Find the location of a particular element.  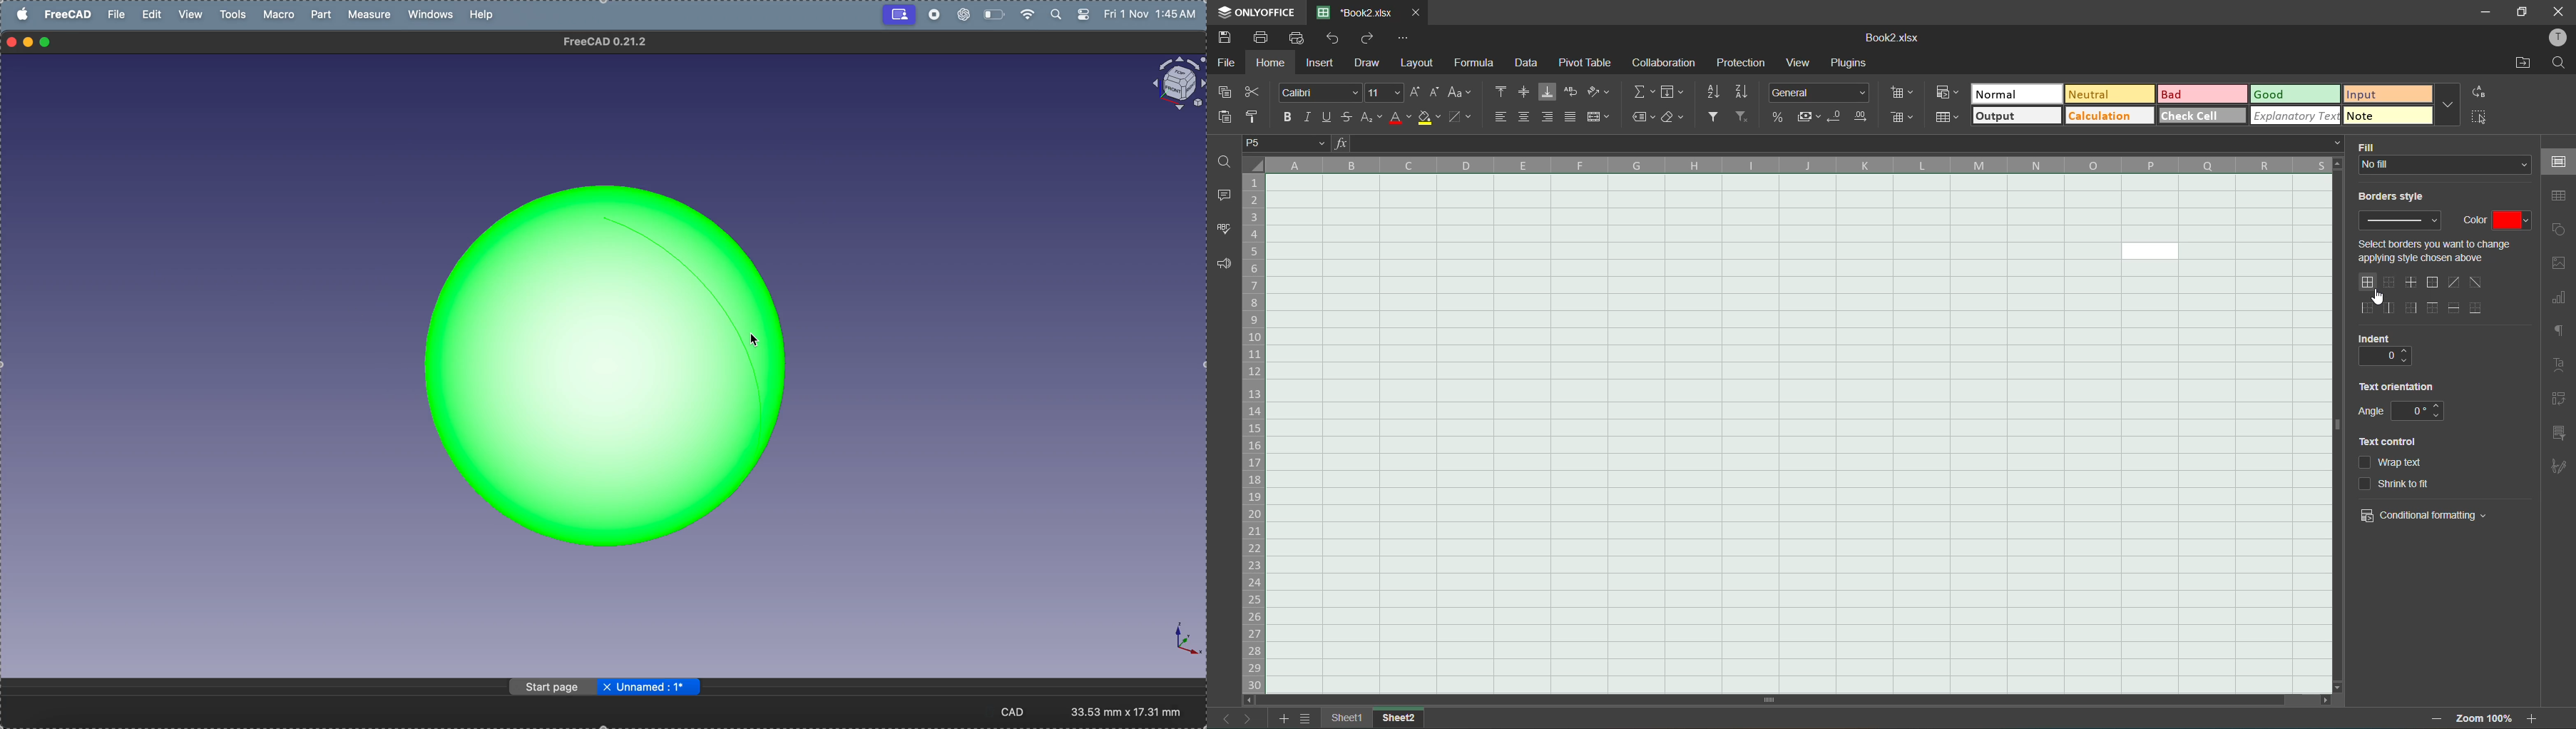

profile is located at coordinates (2555, 38).